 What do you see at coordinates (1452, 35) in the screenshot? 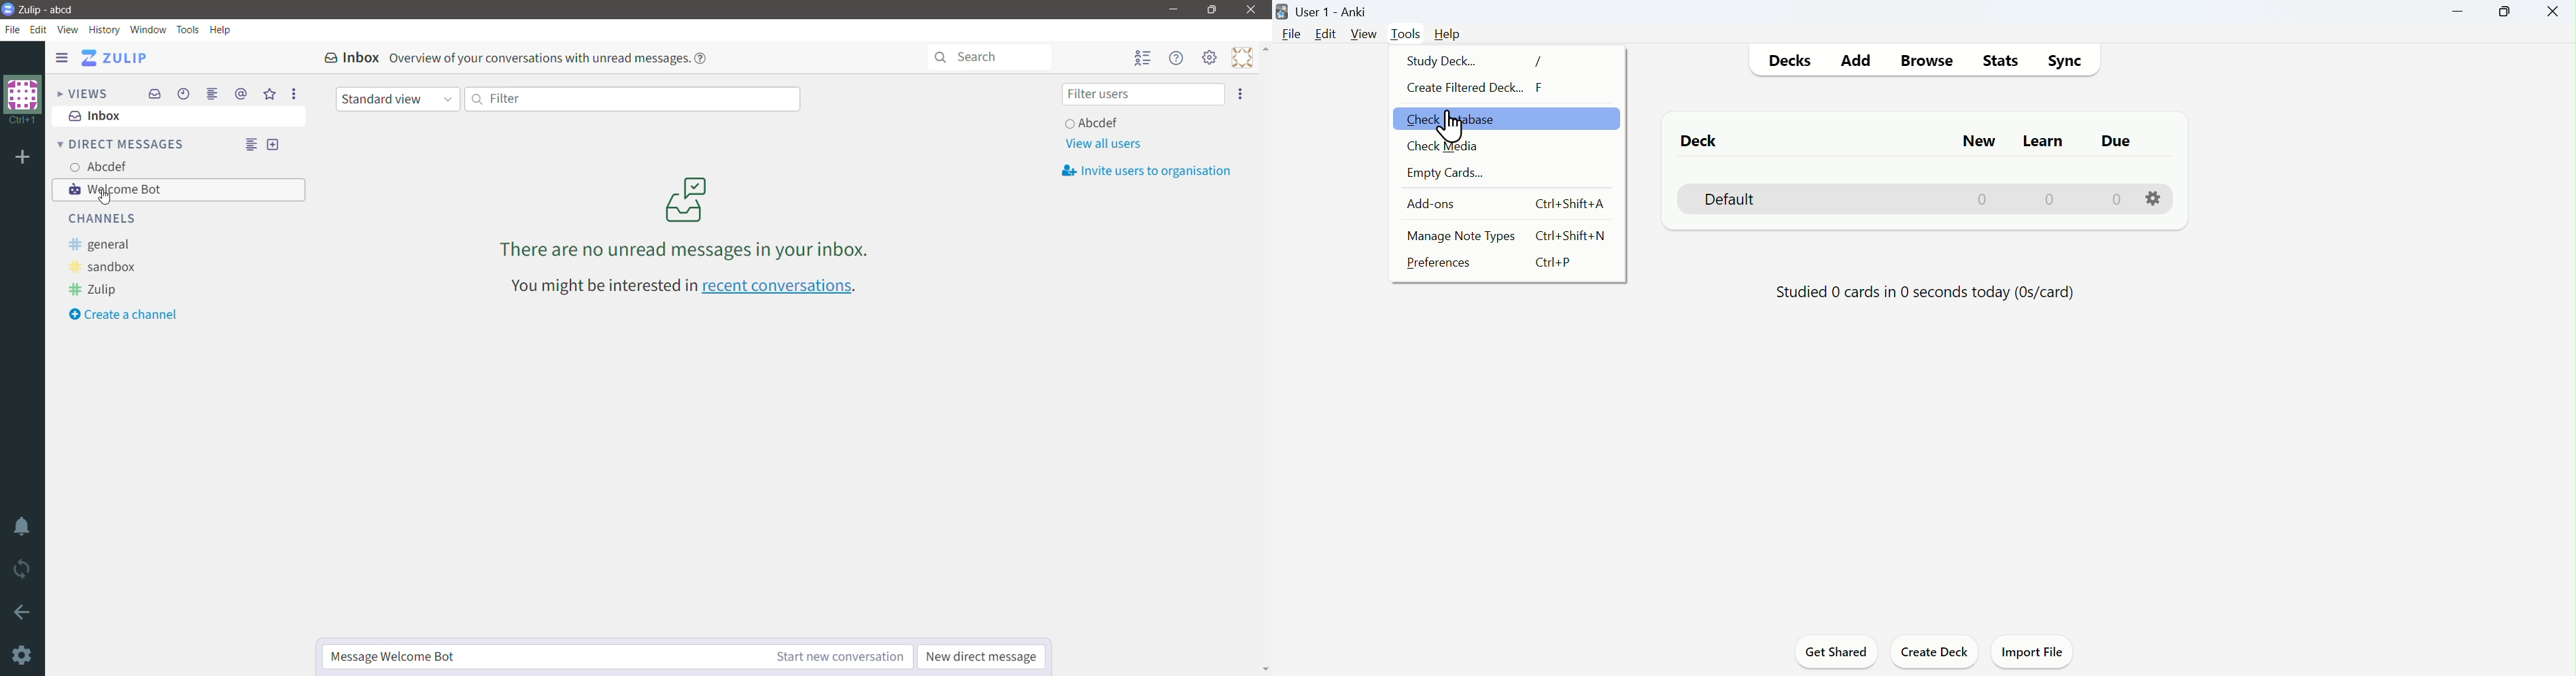
I see `Help` at bounding box center [1452, 35].